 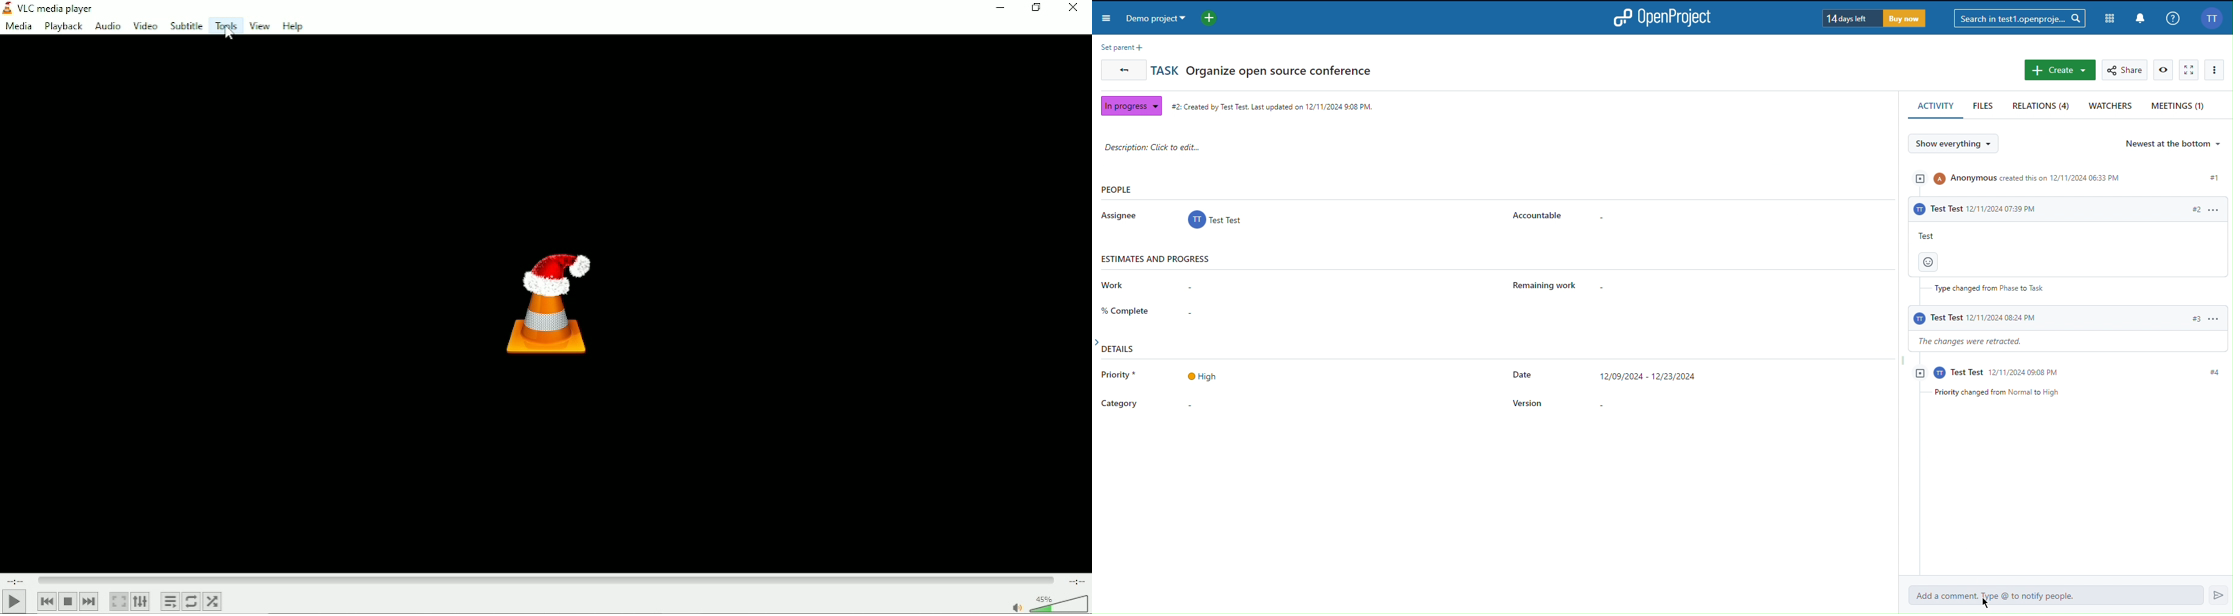 I want to click on Back, so click(x=1121, y=72).